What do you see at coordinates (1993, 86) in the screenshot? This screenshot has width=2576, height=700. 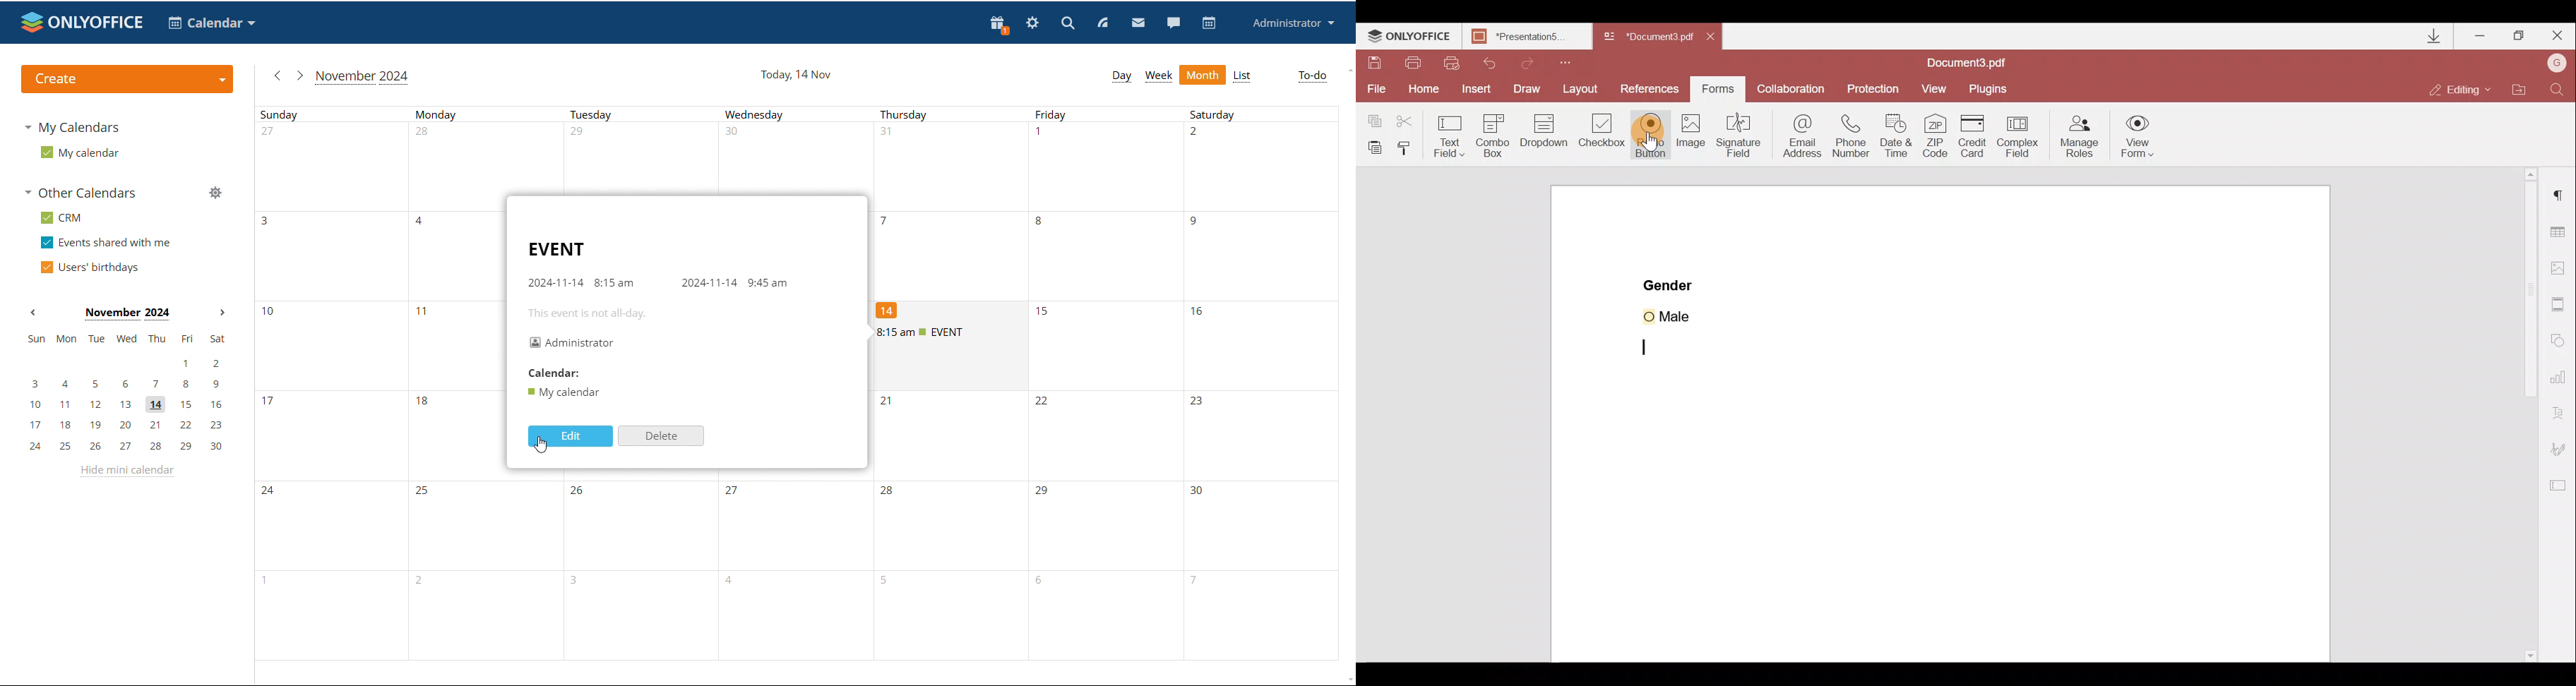 I see `Plugins` at bounding box center [1993, 86].